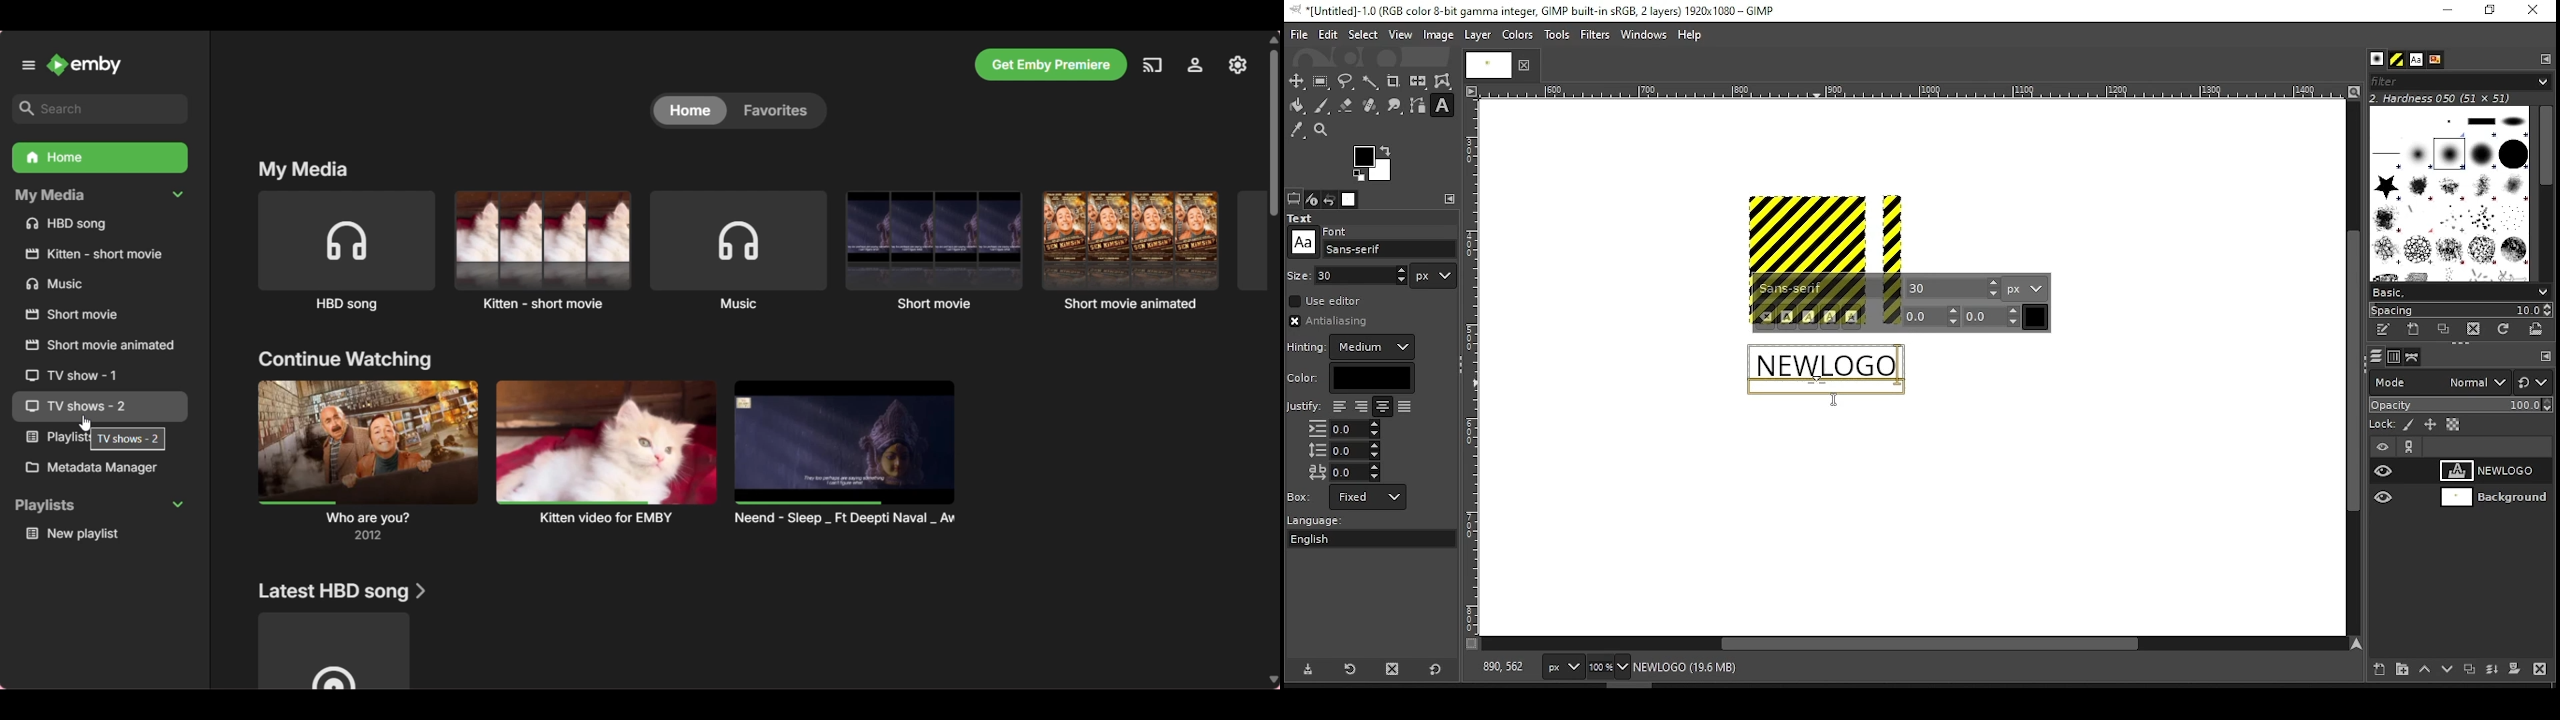 The image size is (2576, 728). I want to click on font, so click(2415, 60).